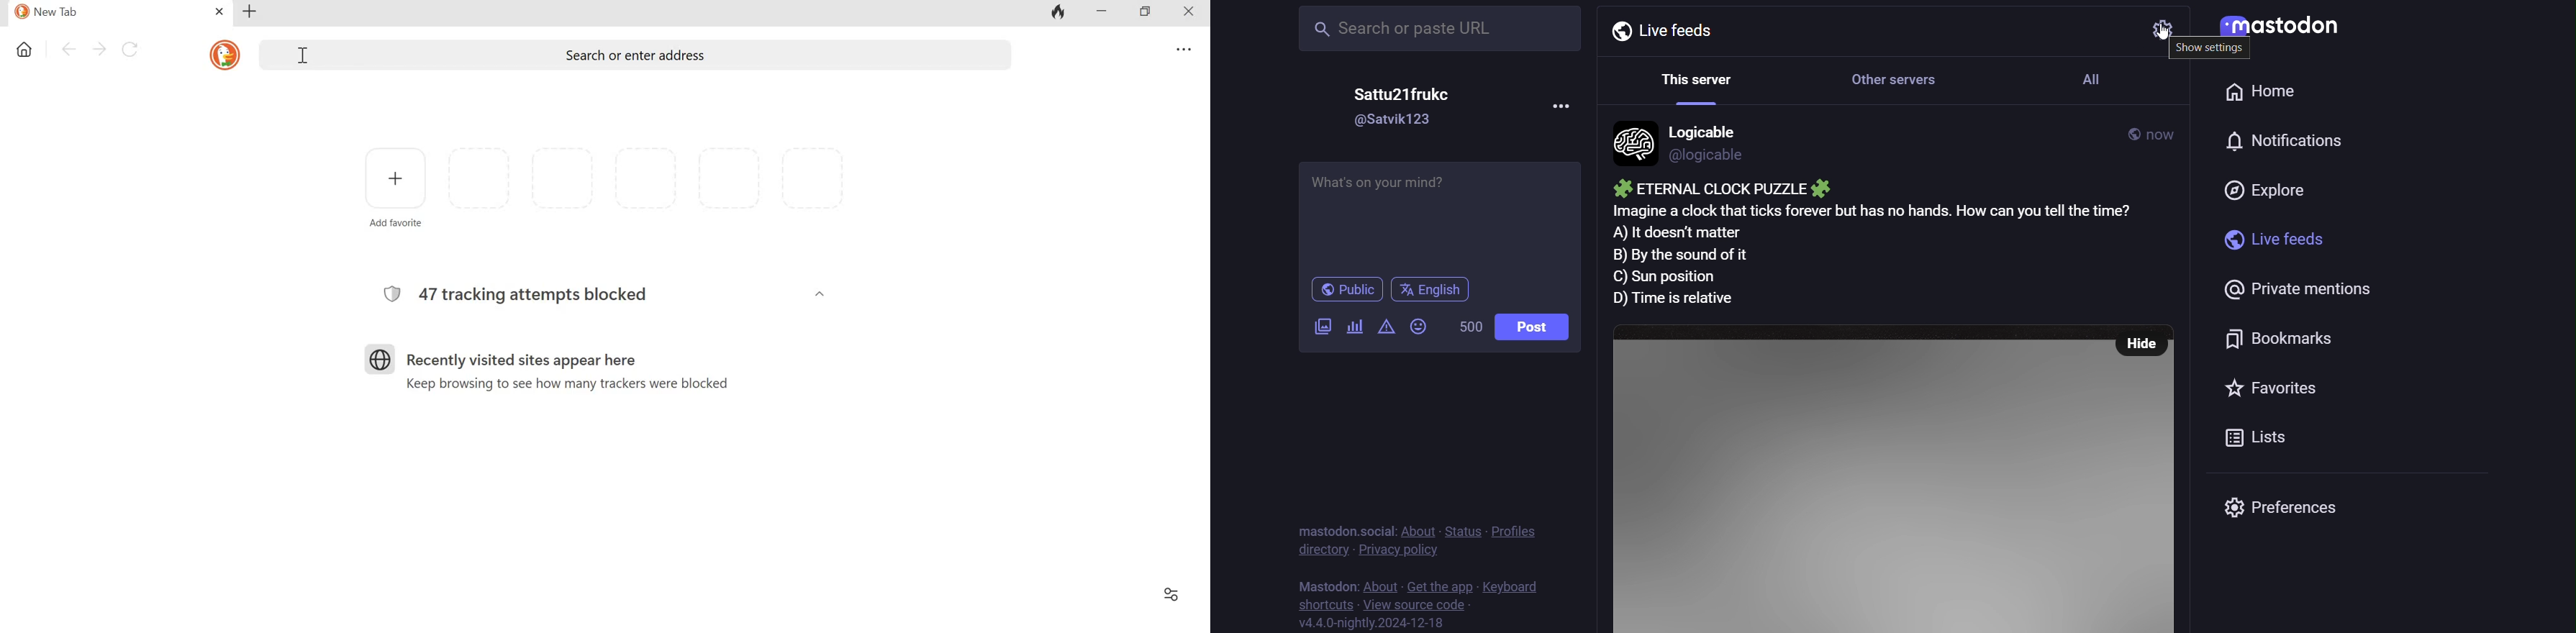 This screenshot has height=644, width=2576. I want to click on Imagine a clock that ticks forever but has no hands. How can you tell the time?
A) It doesn't matter

B) By the sound of it

C) Sun position

D) Time is relative, so click(1894, 255).